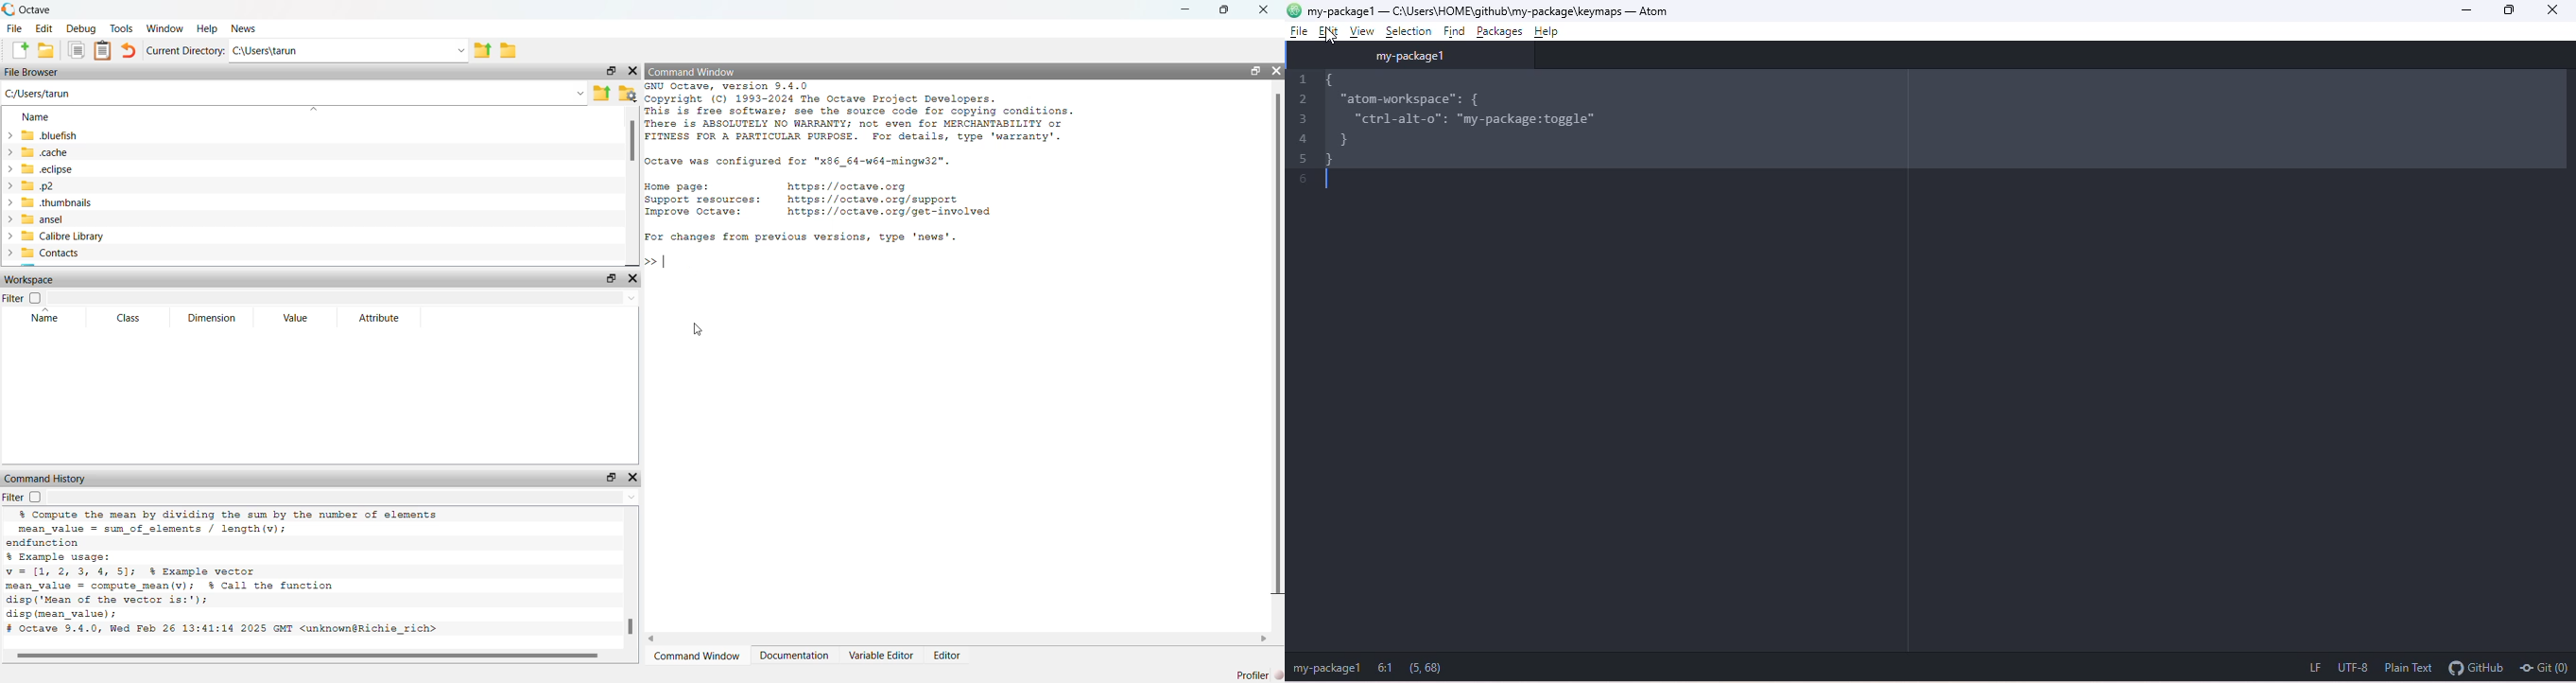  I want to click on GNU Octave, version 9.4.0

Copyright (C) 1993-2024 The Octave Project Developers.

This is free software; see the source code for copying conditions.
There is ABSOLUTELY NO WARRANTY; not even for MERCHANTABILITY or
FITNESS FOR A PARTICULAR PURPOSE. For details, type 'warranty'., so click(861, 112).